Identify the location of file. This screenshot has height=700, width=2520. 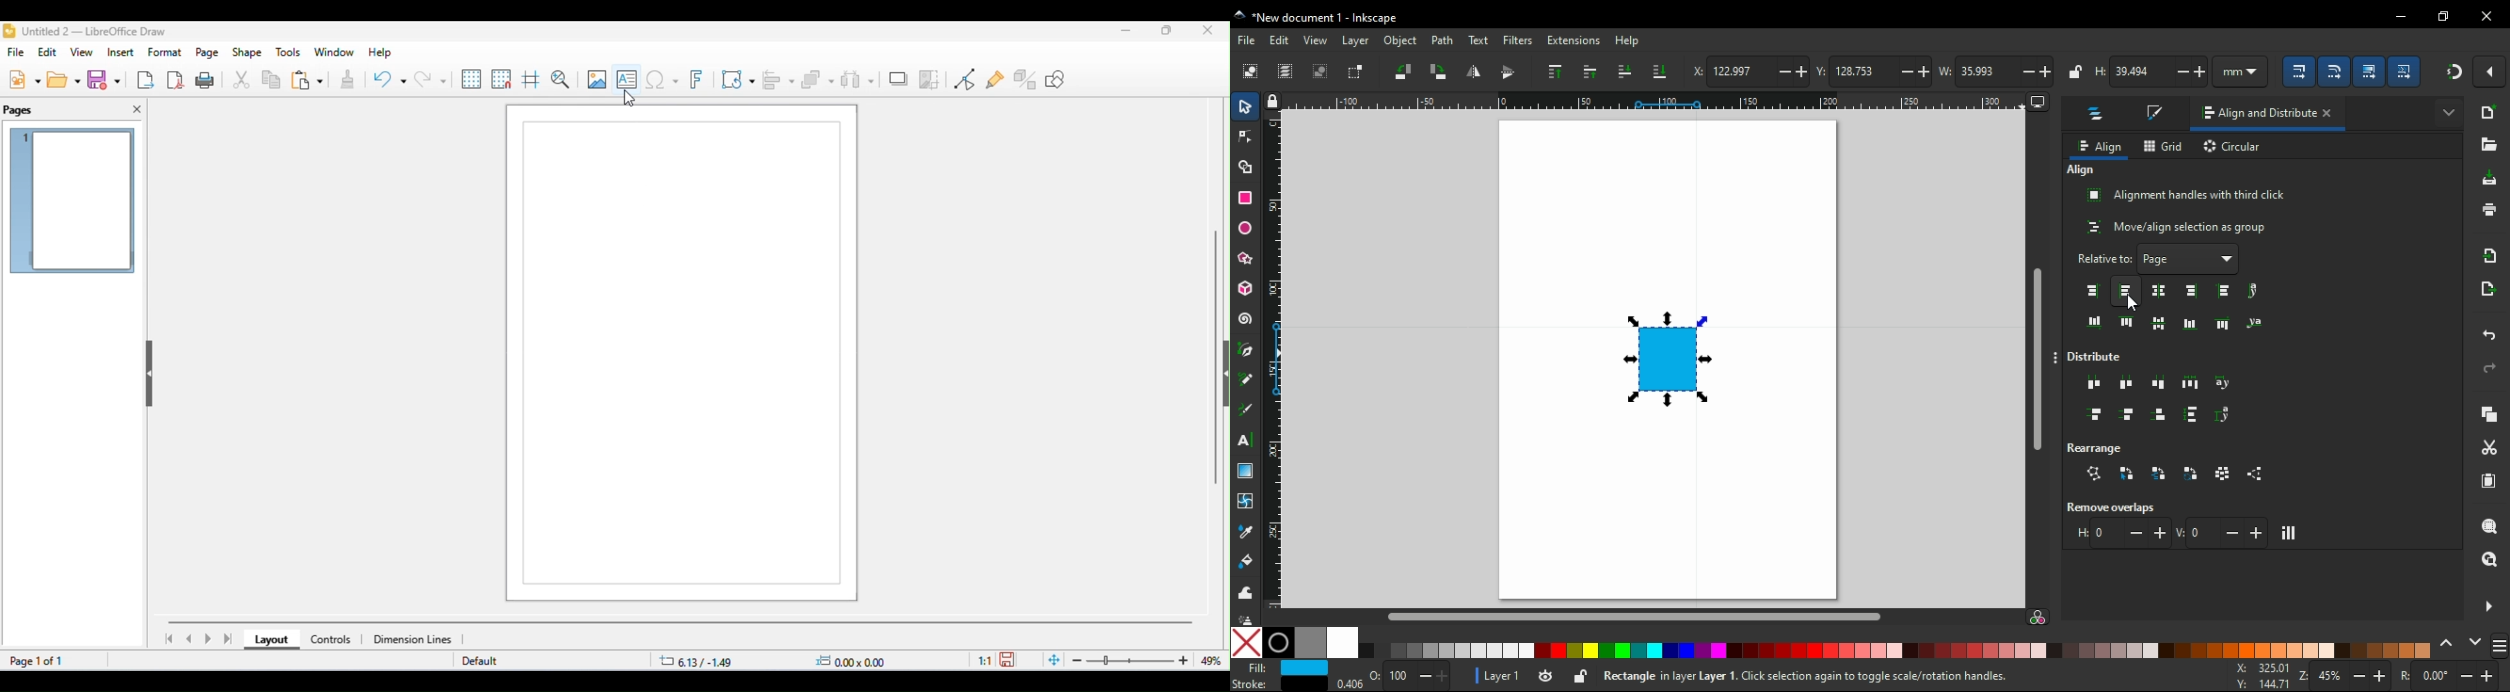
(18, 53).